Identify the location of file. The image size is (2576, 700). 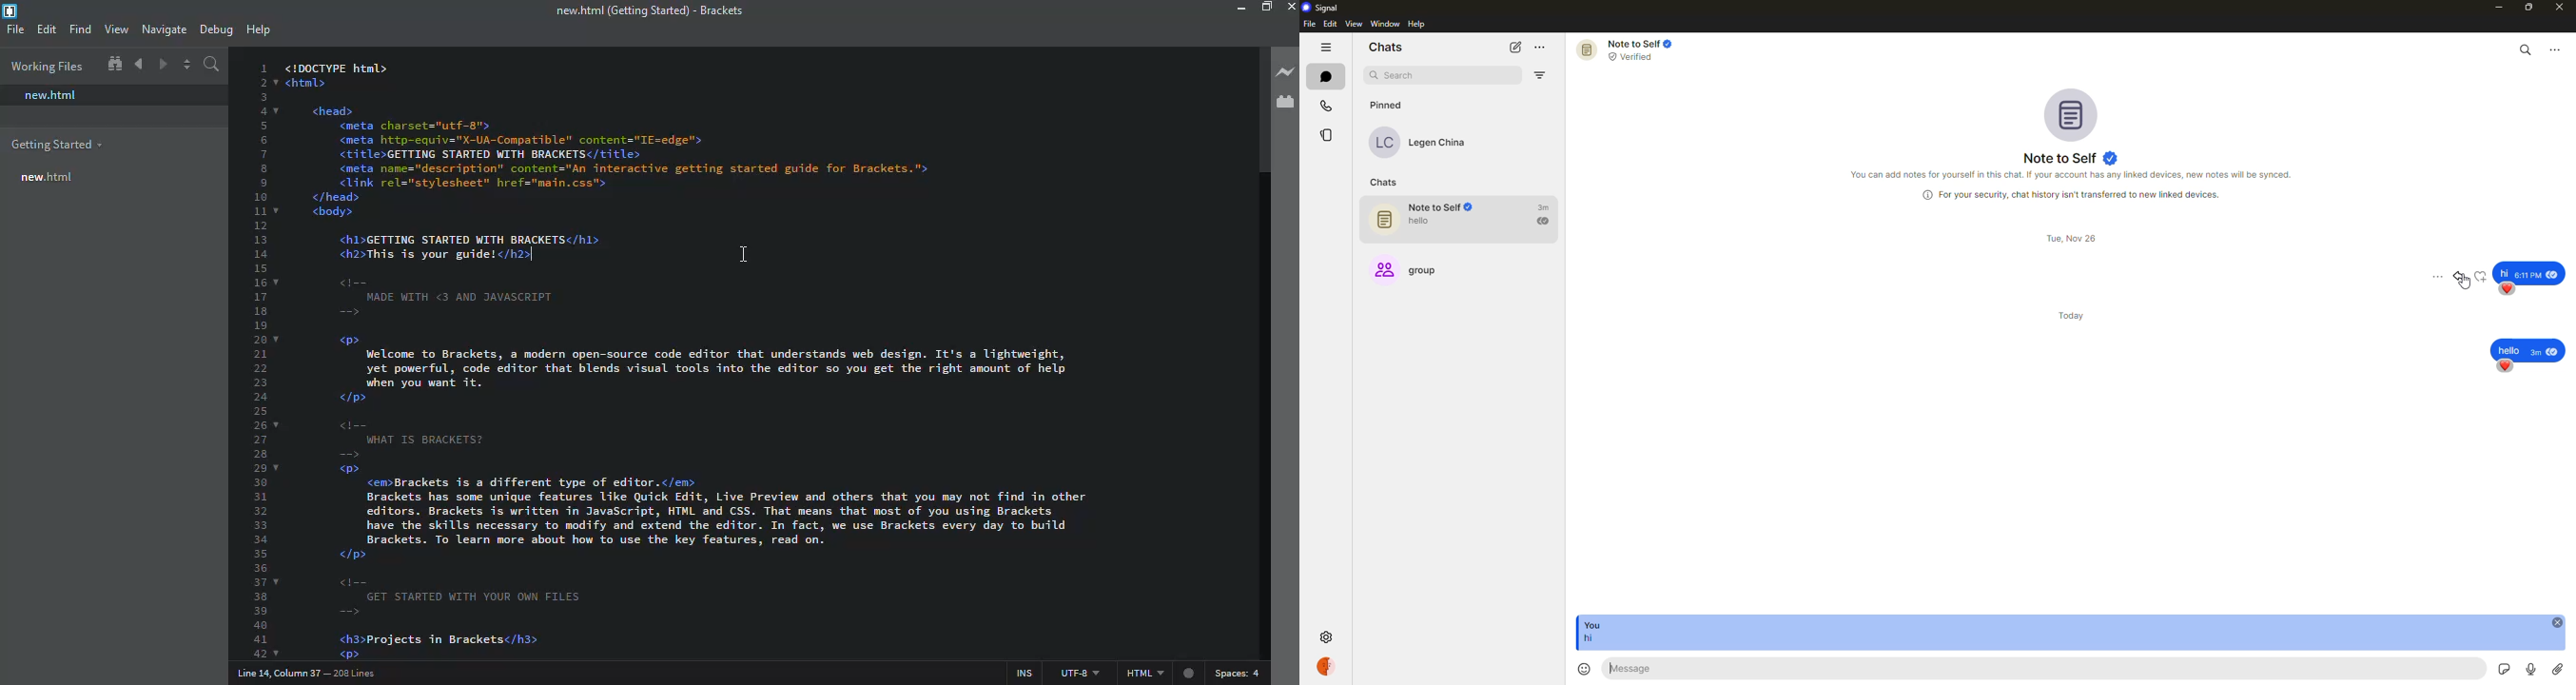
(15, 30).